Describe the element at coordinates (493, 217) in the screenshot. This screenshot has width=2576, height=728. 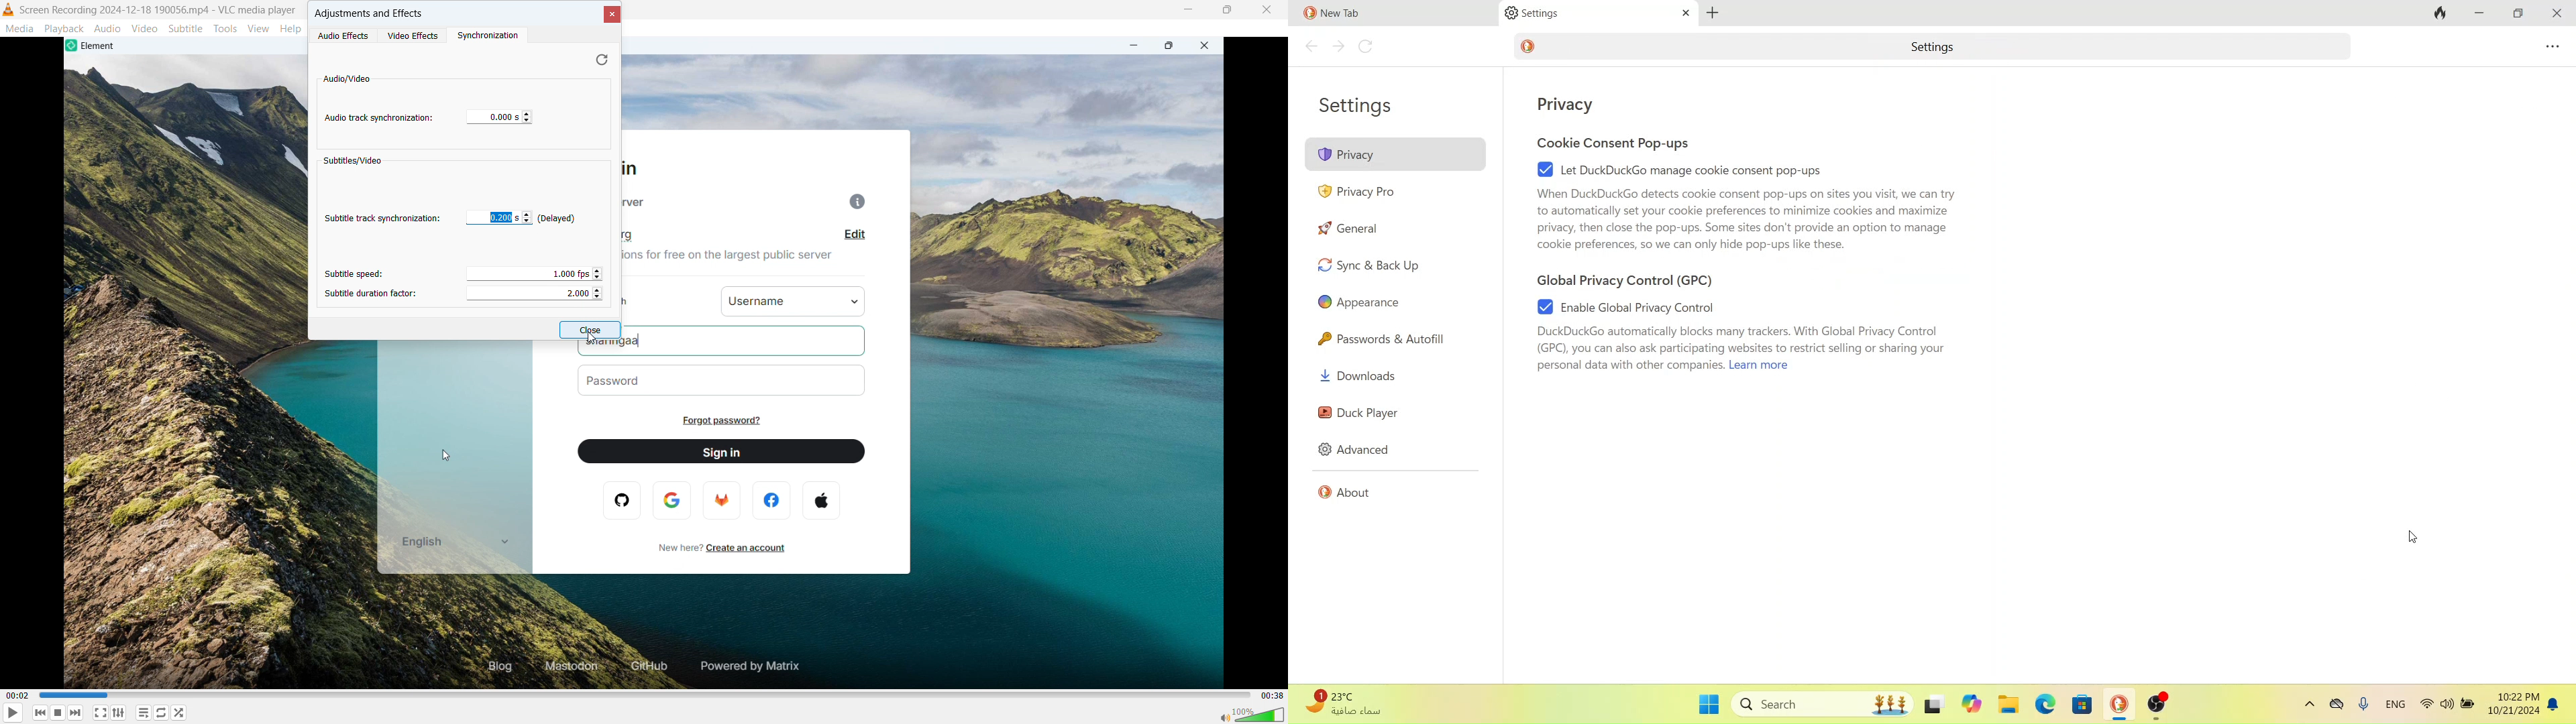
I see `edit subtitle track synchronization adjusted` at that location.